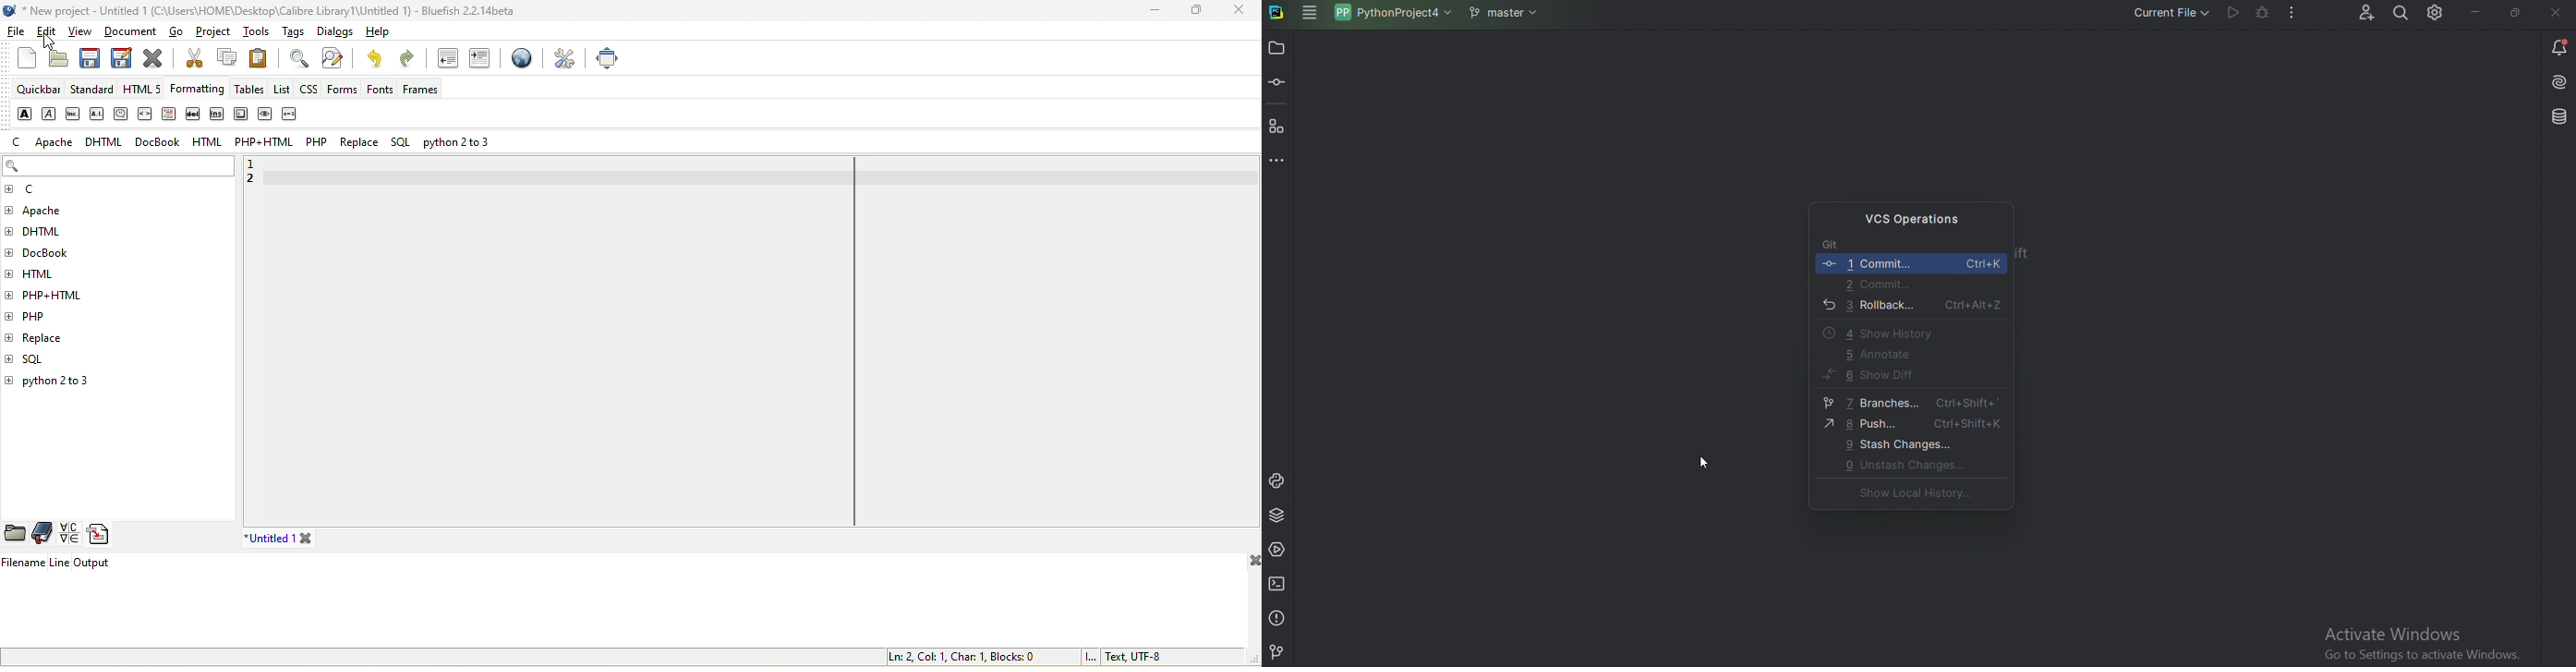 Image resolution: width=2576 pixels, height=672 pixels. Describe the element at coordinates (260, 163) in the screenshot. I see `1` at that location.